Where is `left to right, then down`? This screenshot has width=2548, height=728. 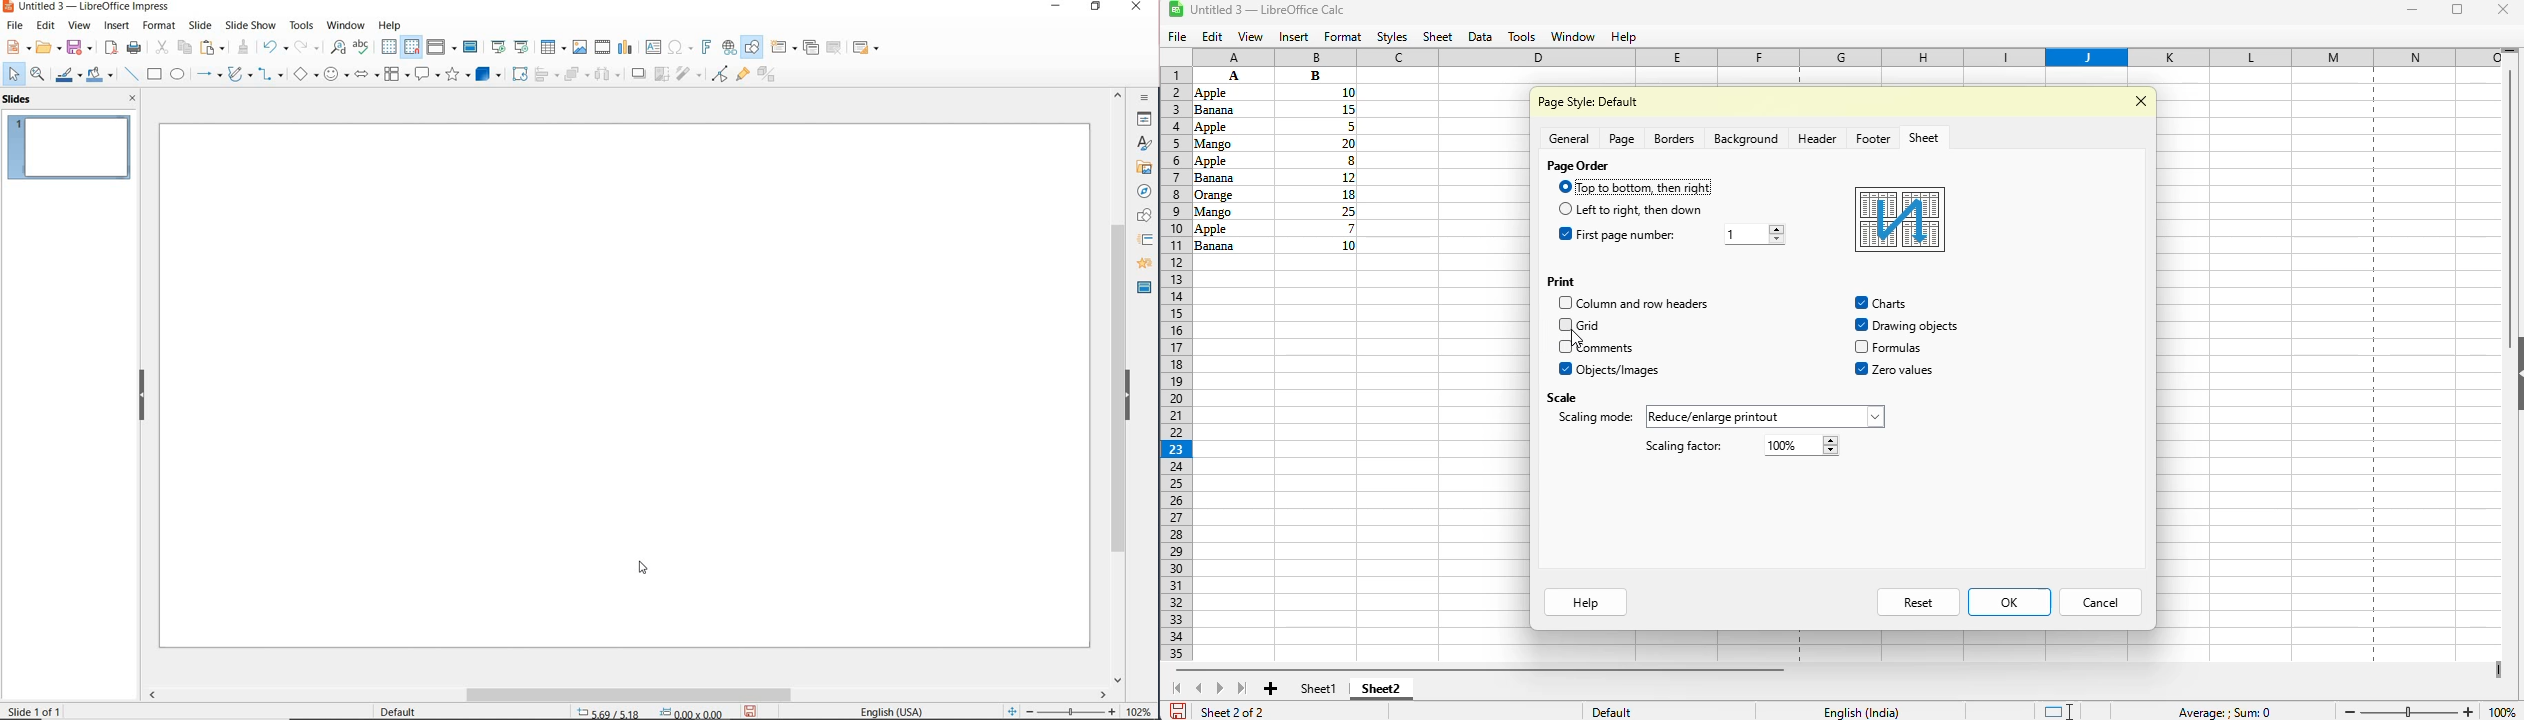 left to right, then down is located at coordinates (1640, 209).